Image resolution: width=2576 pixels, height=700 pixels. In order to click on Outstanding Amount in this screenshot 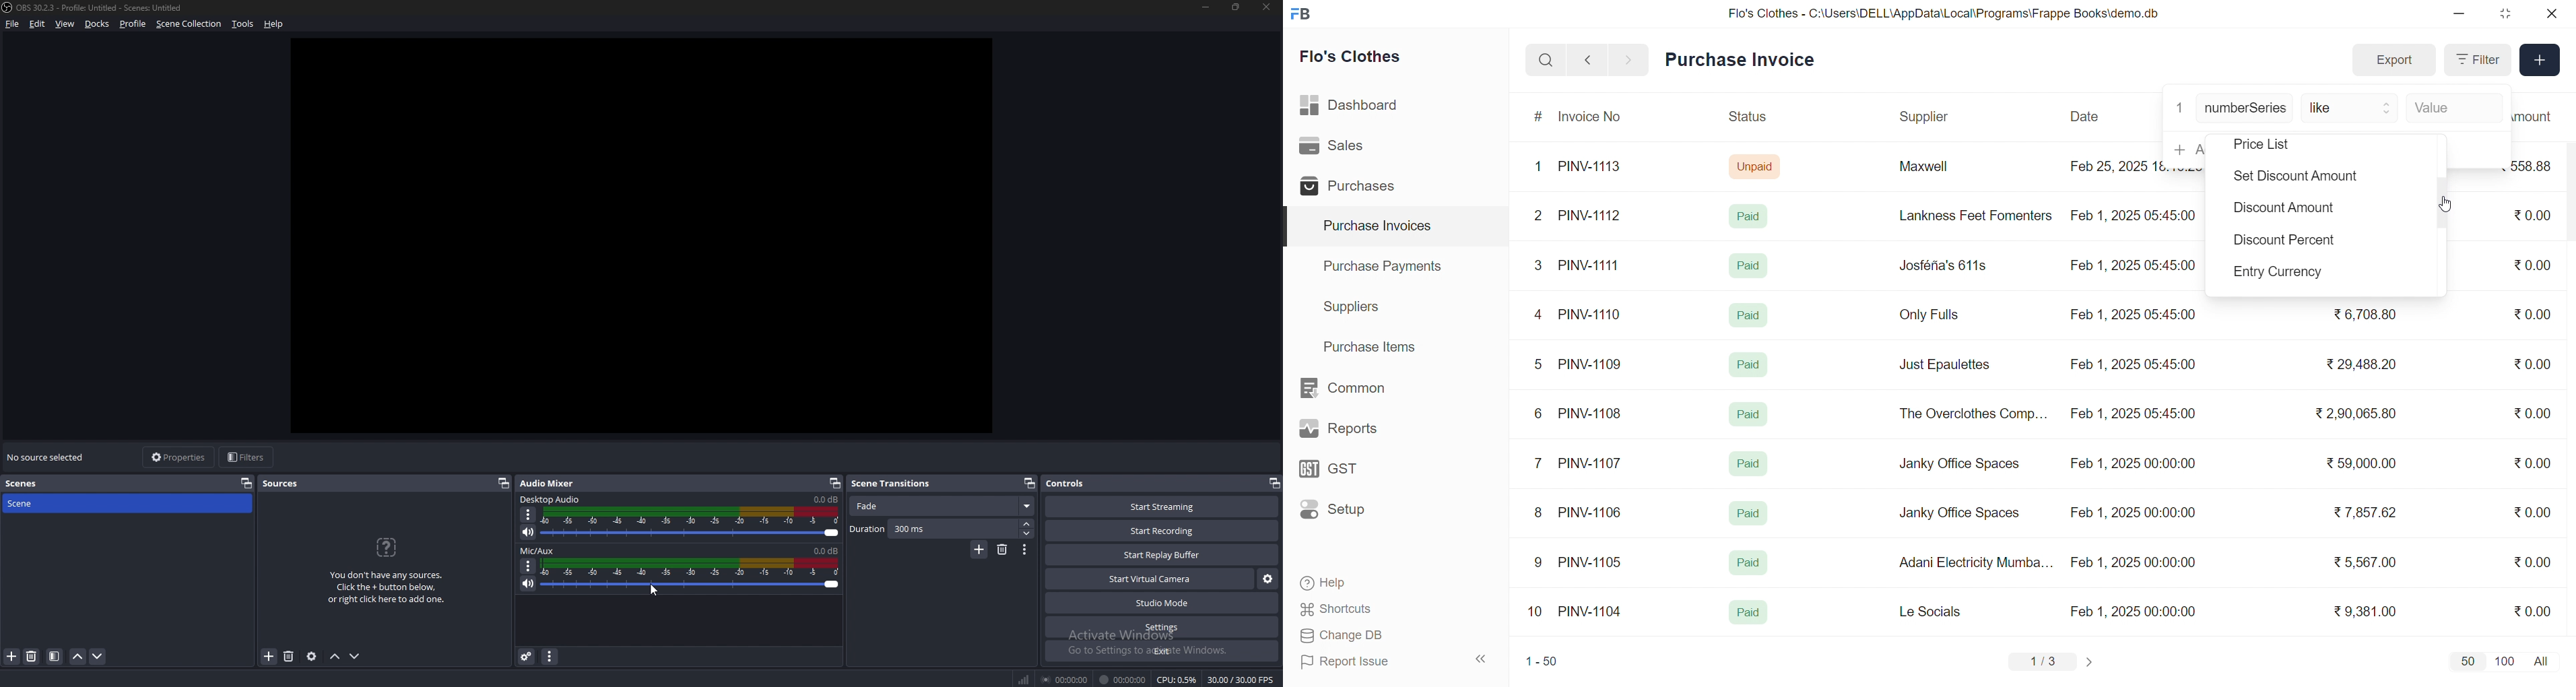, I will do `click(2539, 116)`.